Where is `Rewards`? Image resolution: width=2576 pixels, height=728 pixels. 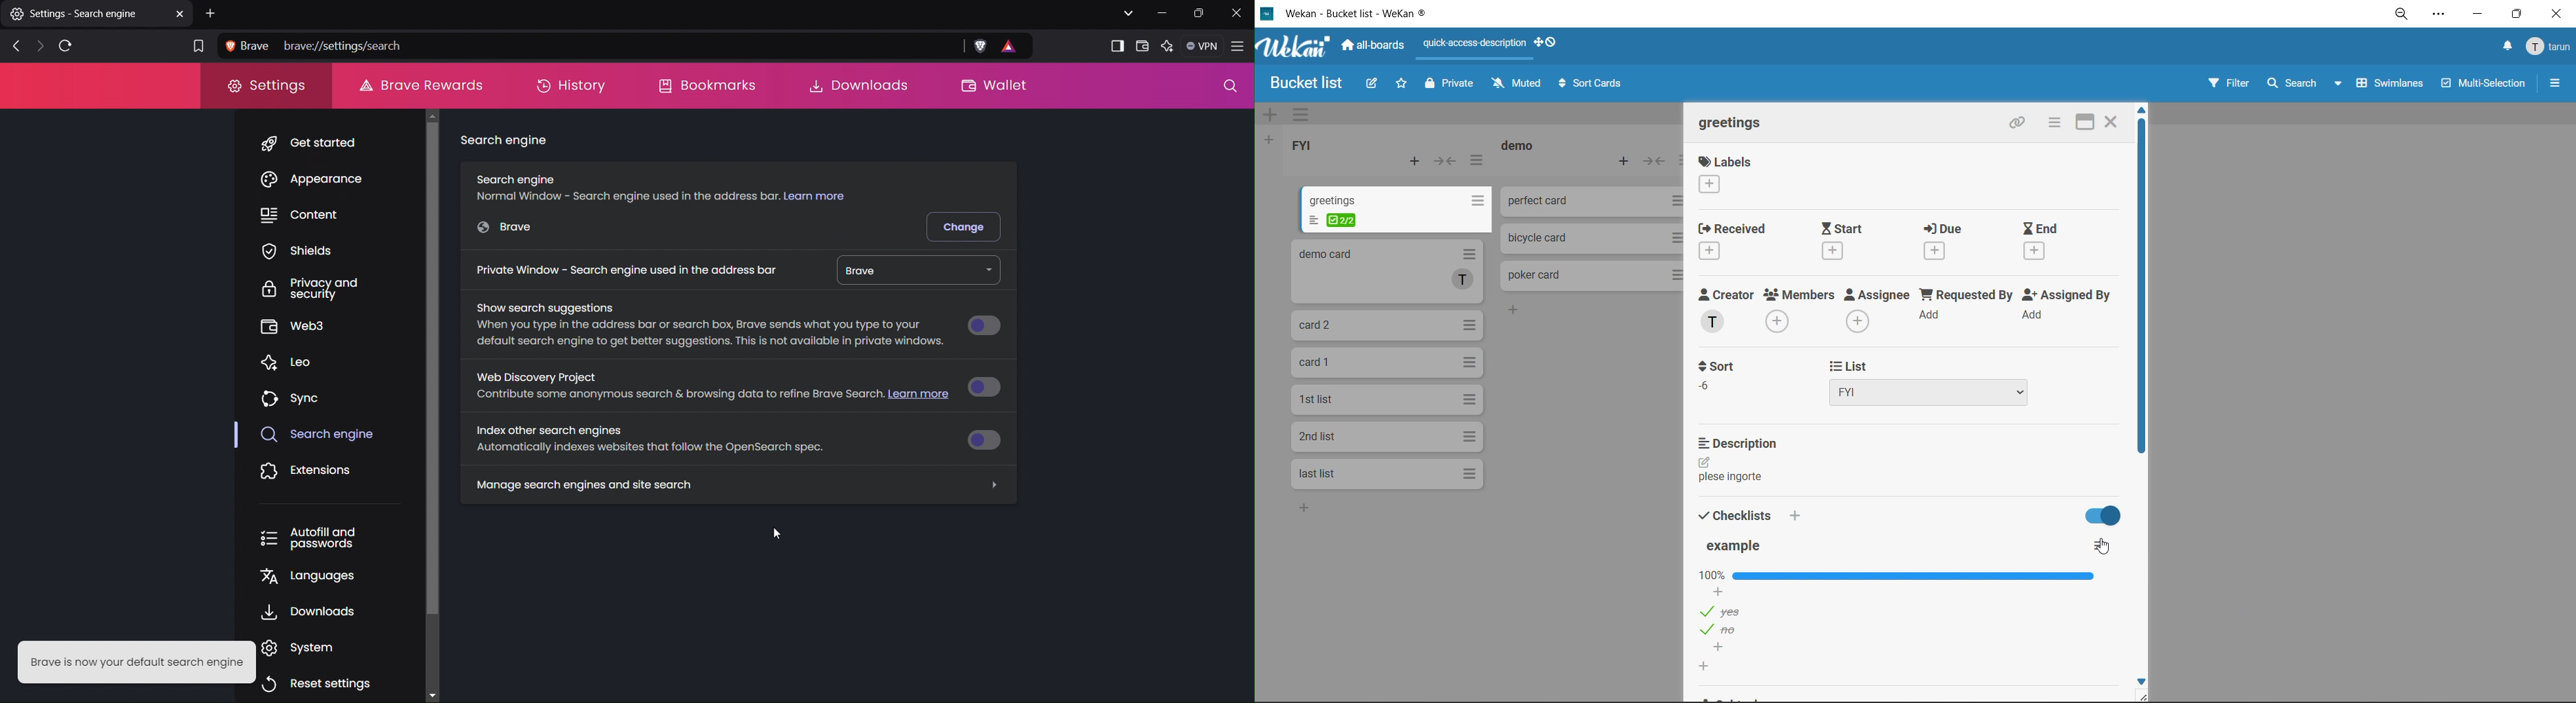 Rewards is located at coordinates (1016, 46).